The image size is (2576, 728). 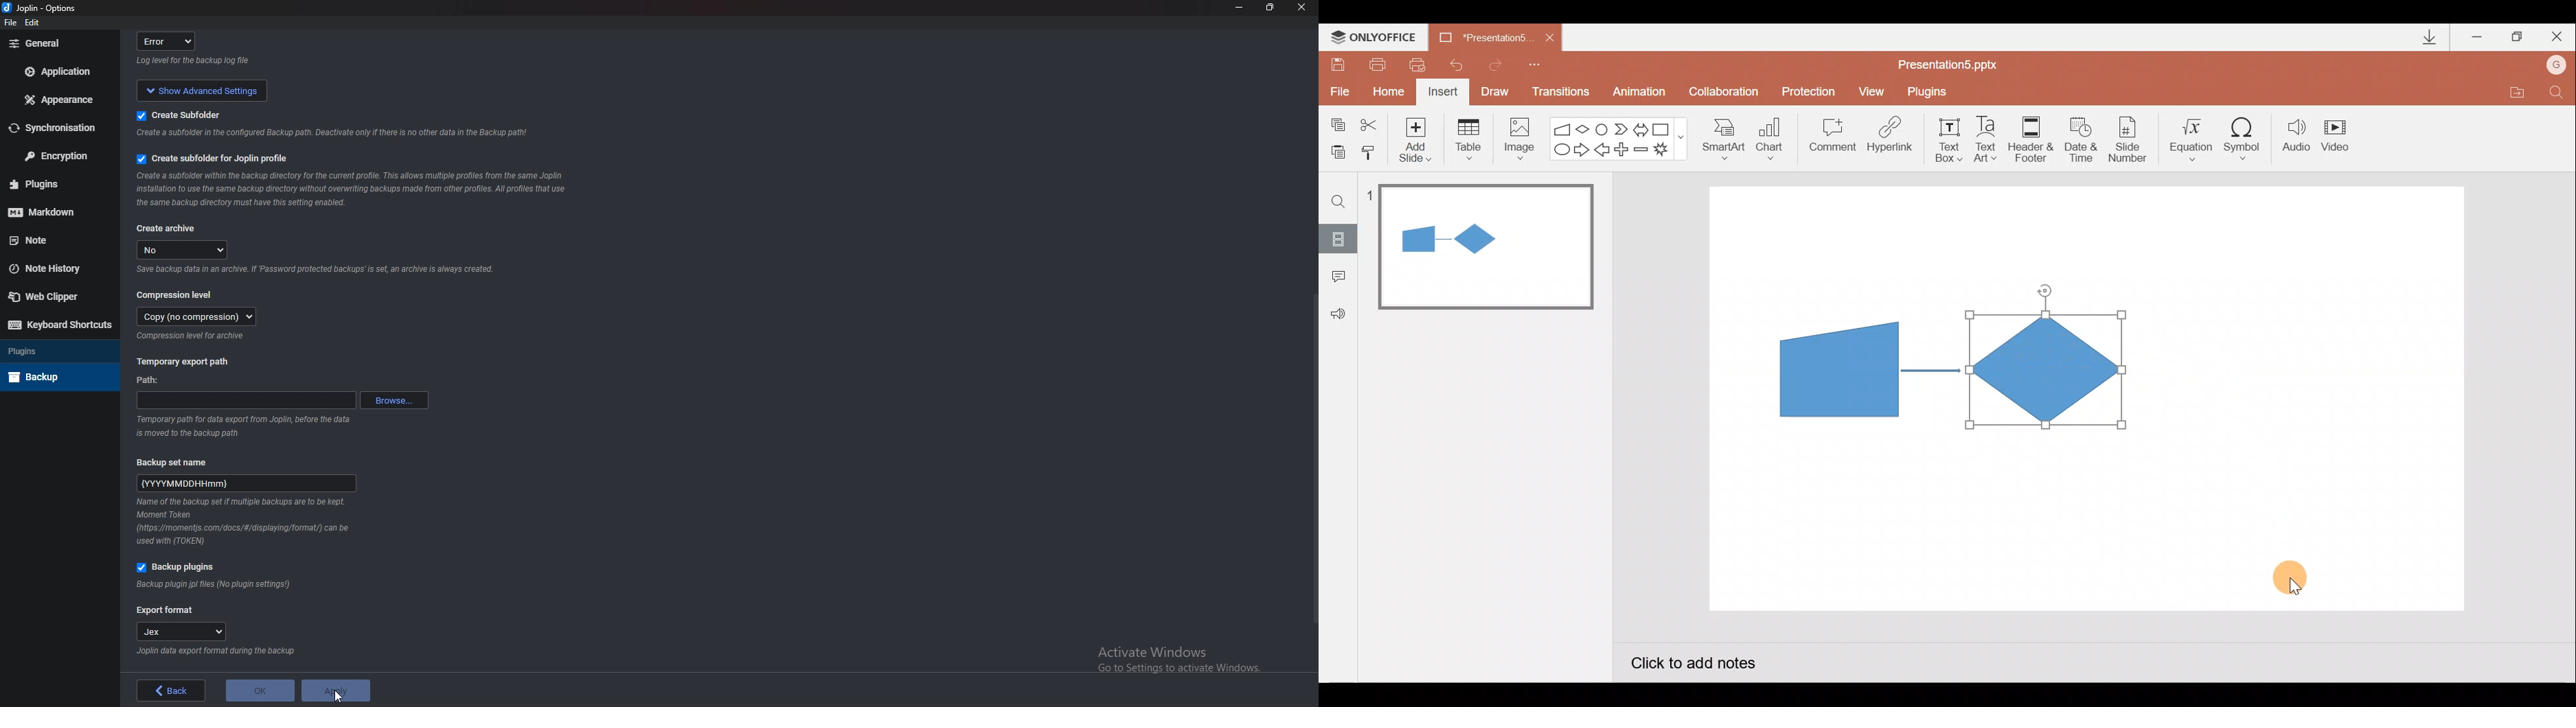 What do you see at coordinates (1480, 35) in the screenshot?
I see `Presentation5.` at bounding box center [1480, 35].